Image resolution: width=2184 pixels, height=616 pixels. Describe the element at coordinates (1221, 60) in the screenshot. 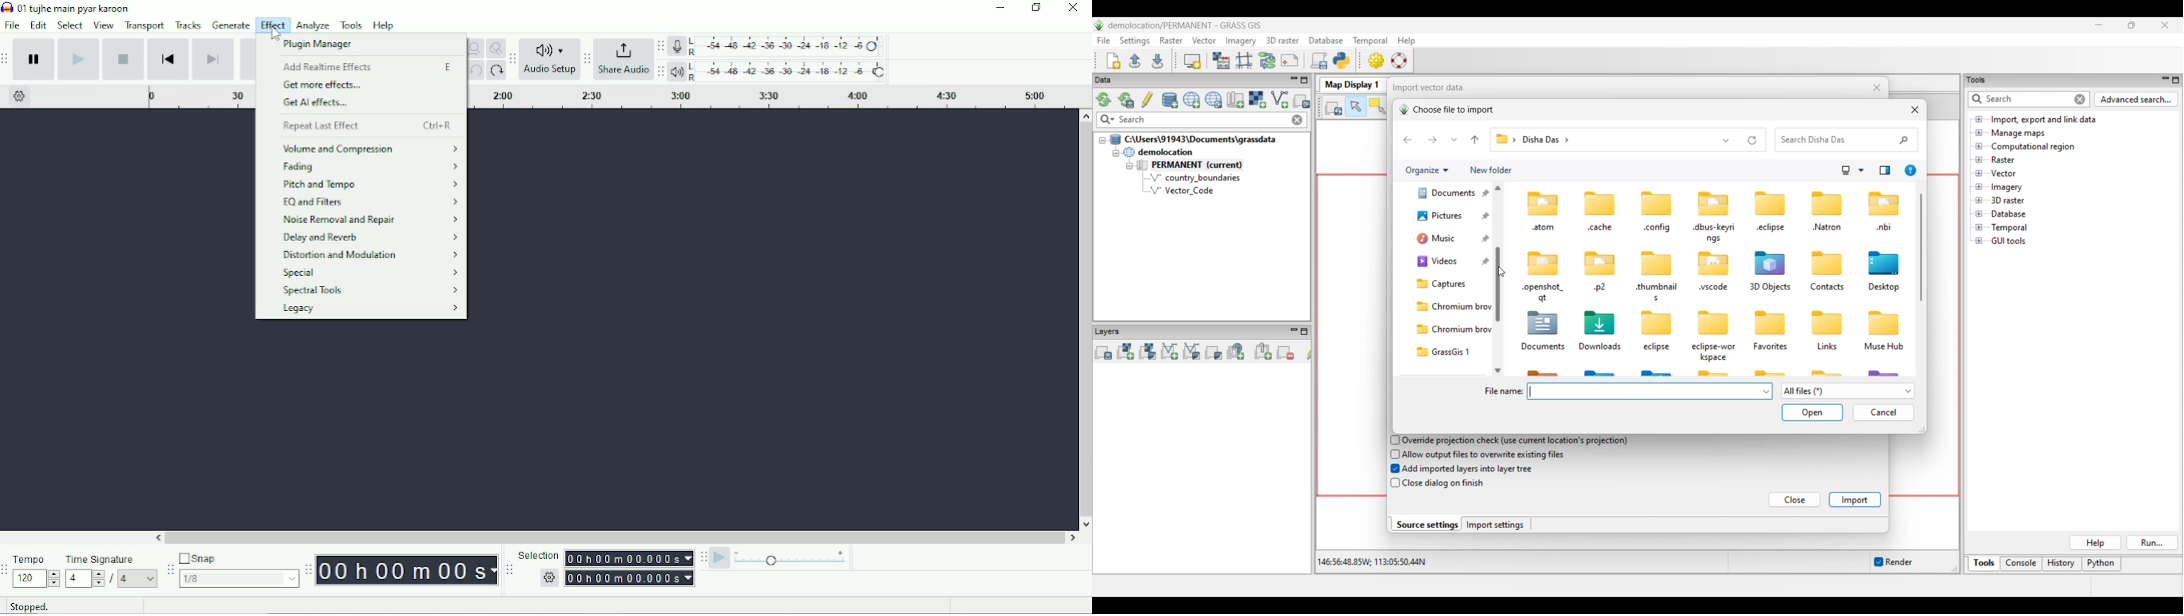

I see `Raster map calculator` at that location.